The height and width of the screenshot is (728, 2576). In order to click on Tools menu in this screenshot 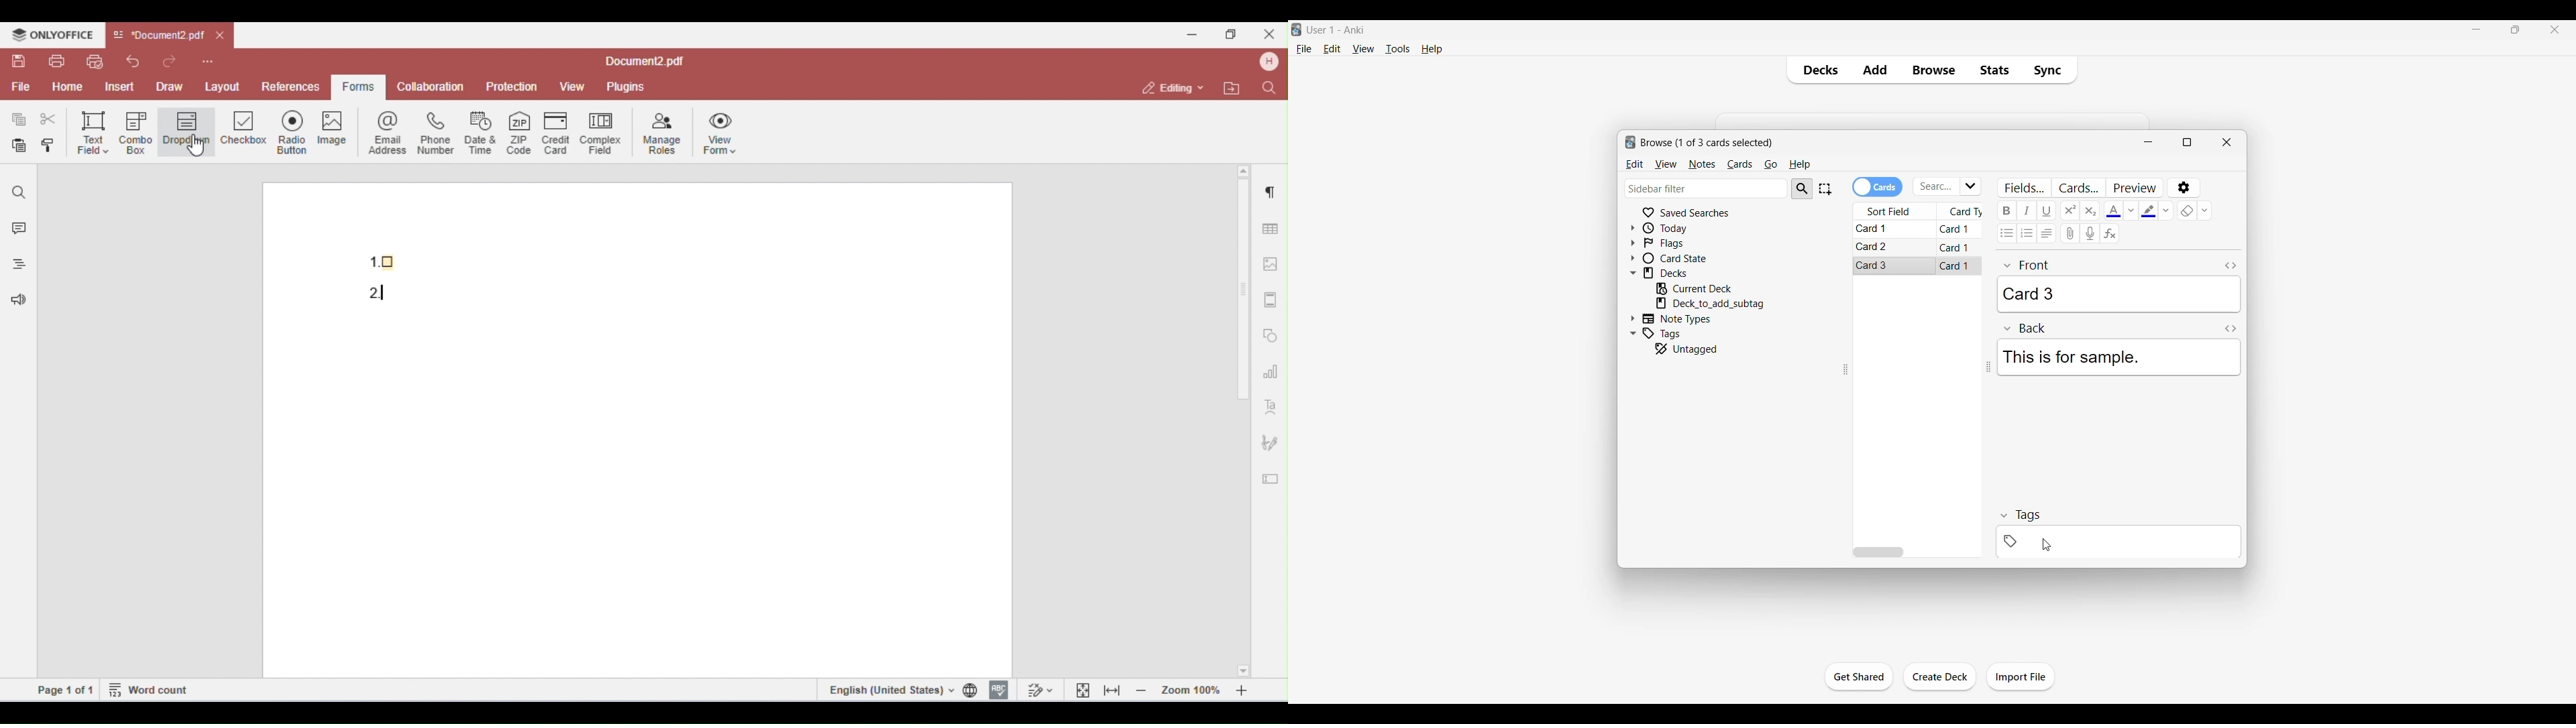, I will do `click(1398, 49)`.